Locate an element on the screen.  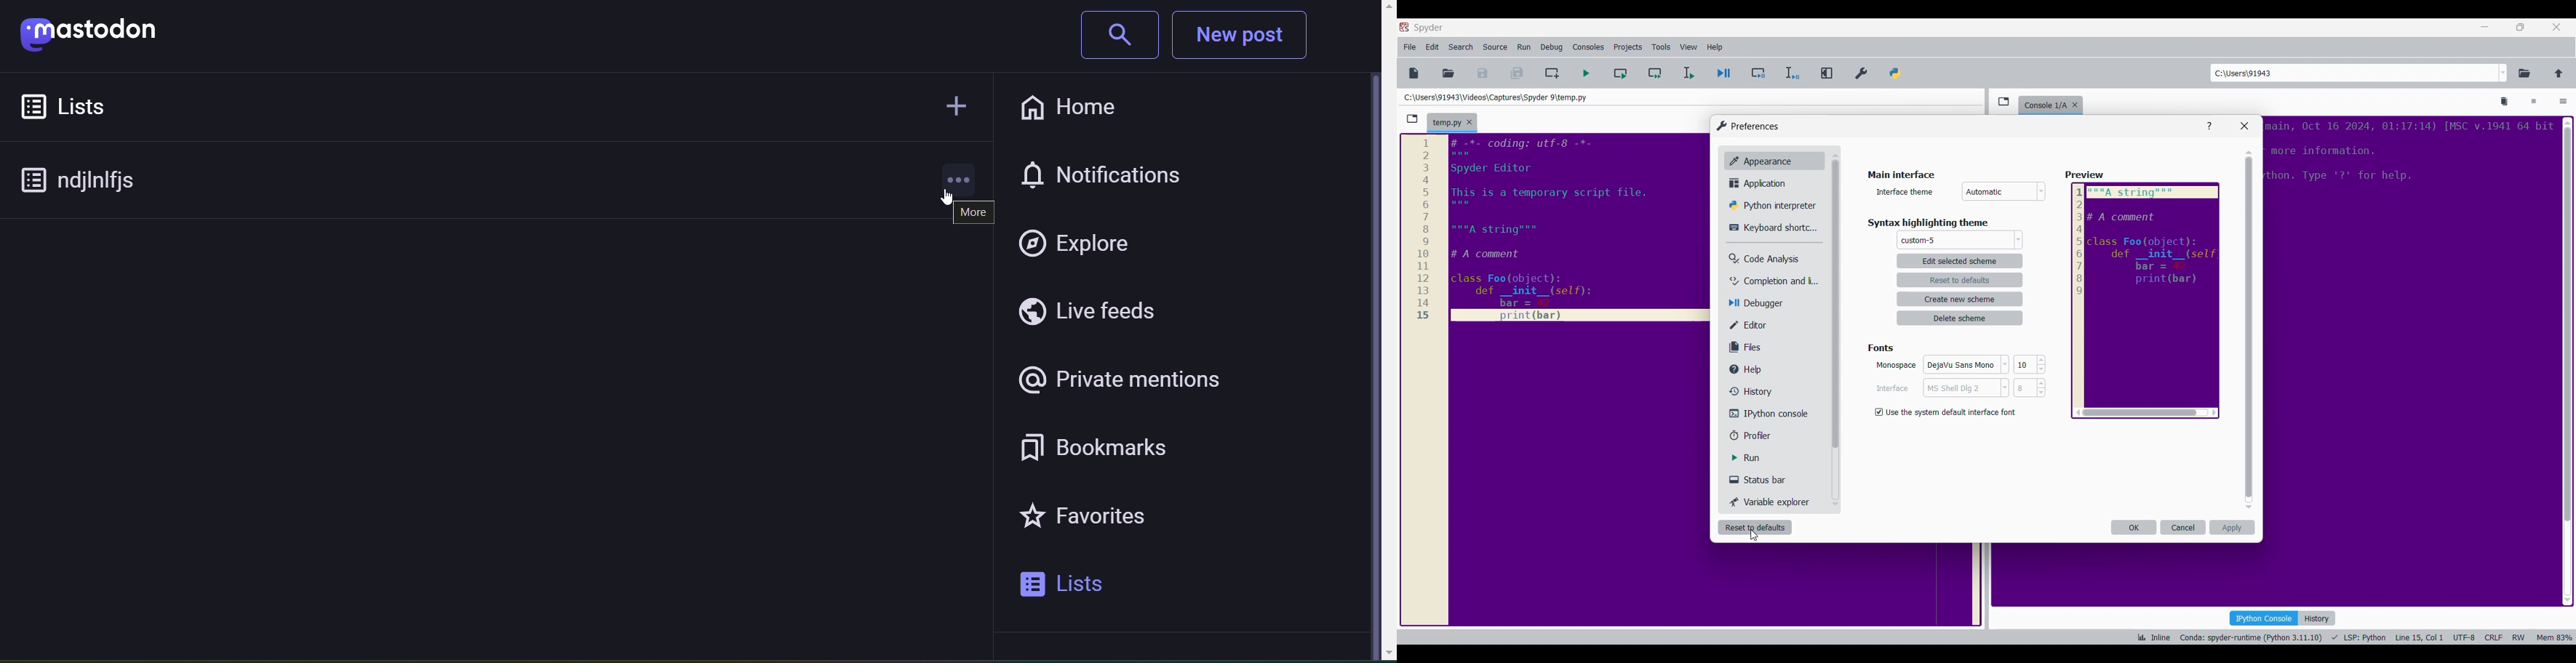
Close is located at coordinates (2075, 104).